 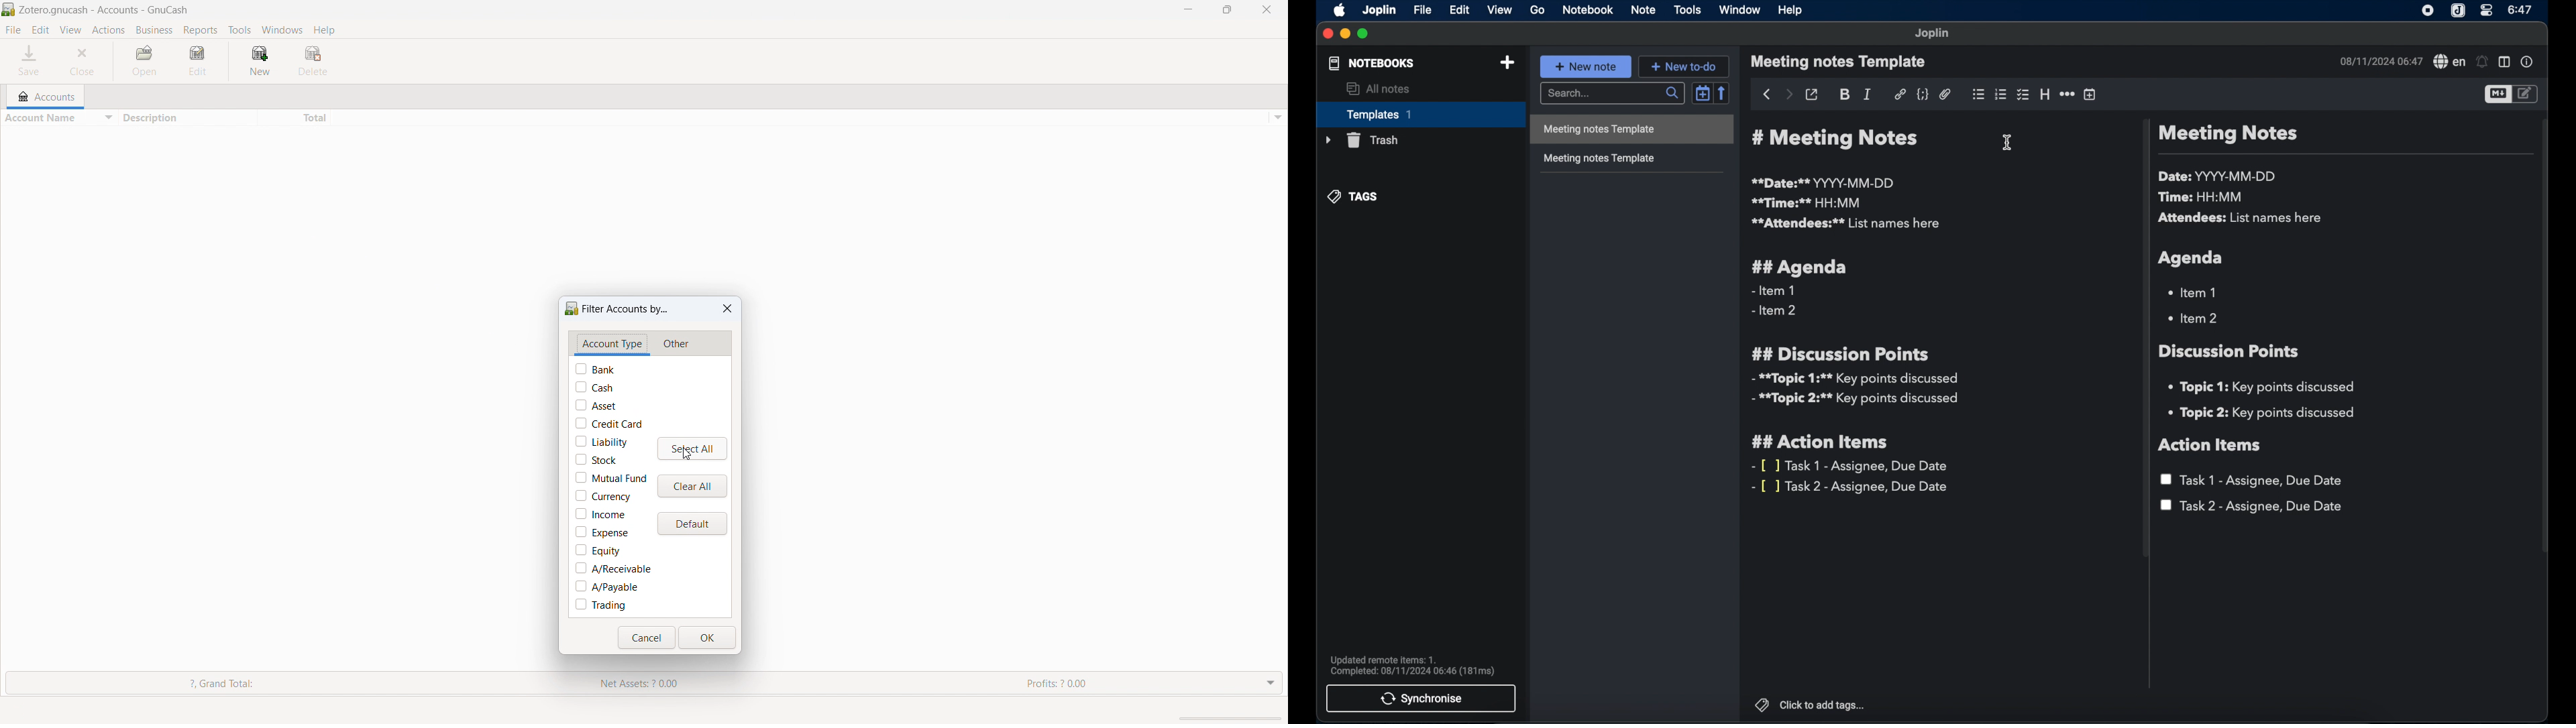 What do you see at coordinates (1868, 94) in the screenshot?
I see `italic` at bounding box center [1868, 94].